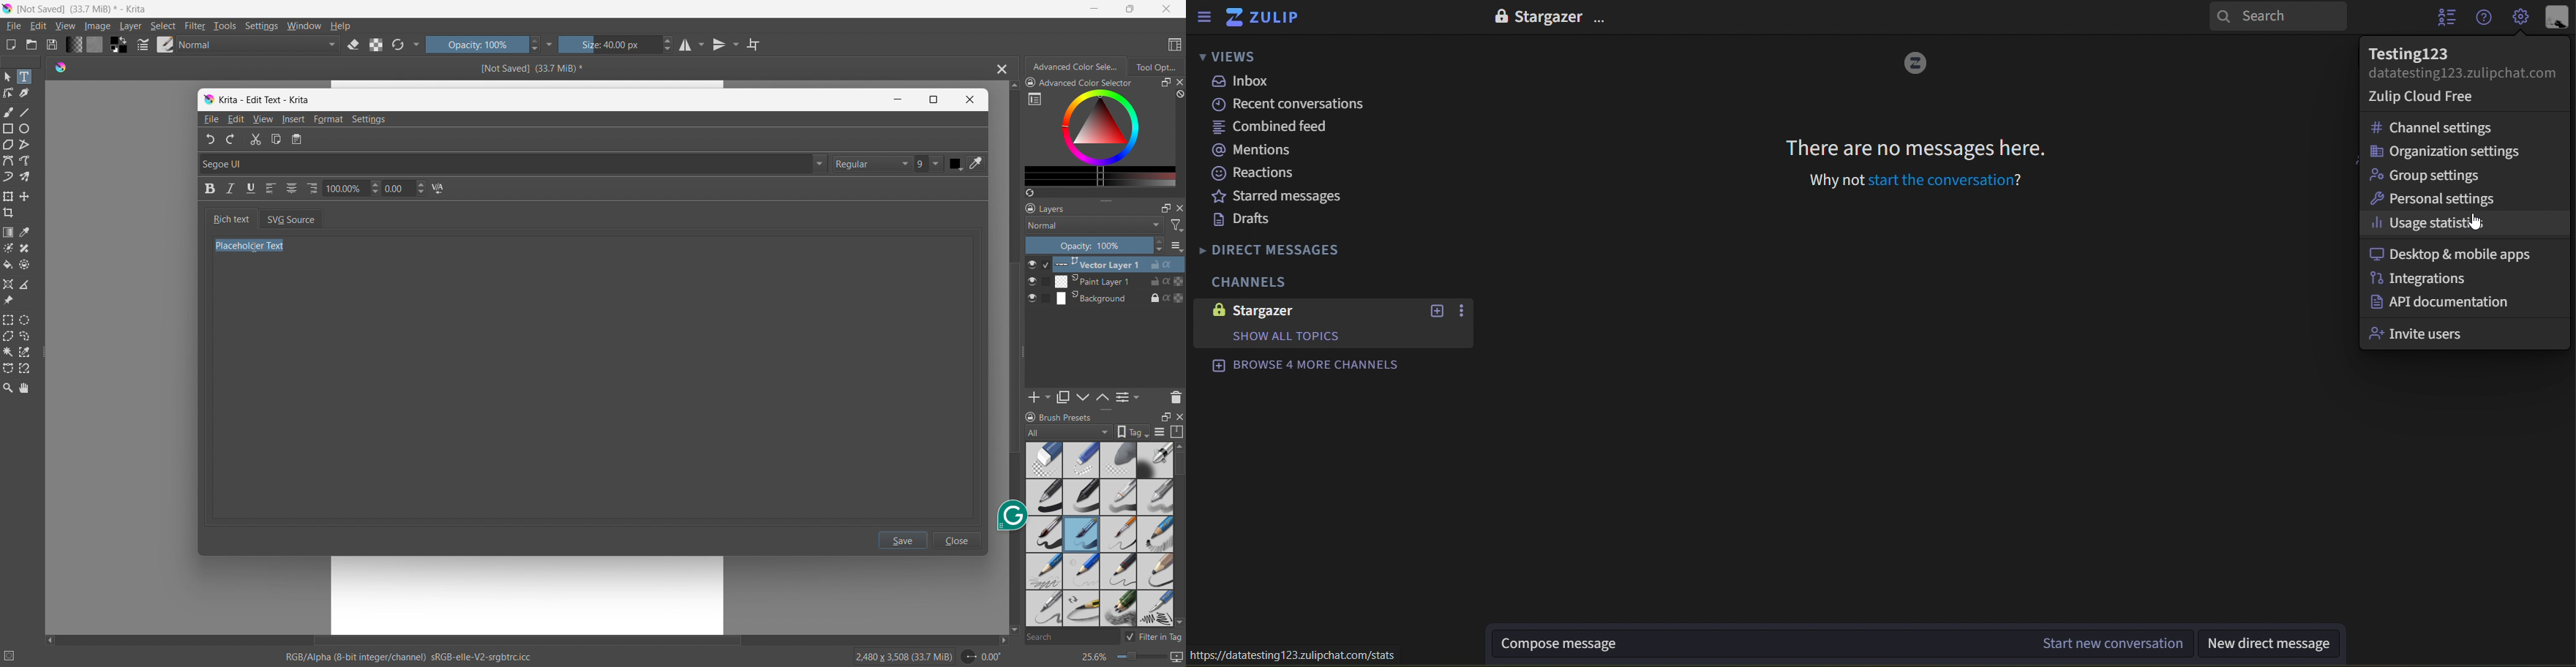  What do you see at coordinates (1303, 656) in the screenshot?
I see `https://datatesting123.zulipchat.com/stats` at bounding box center [1303, 656].